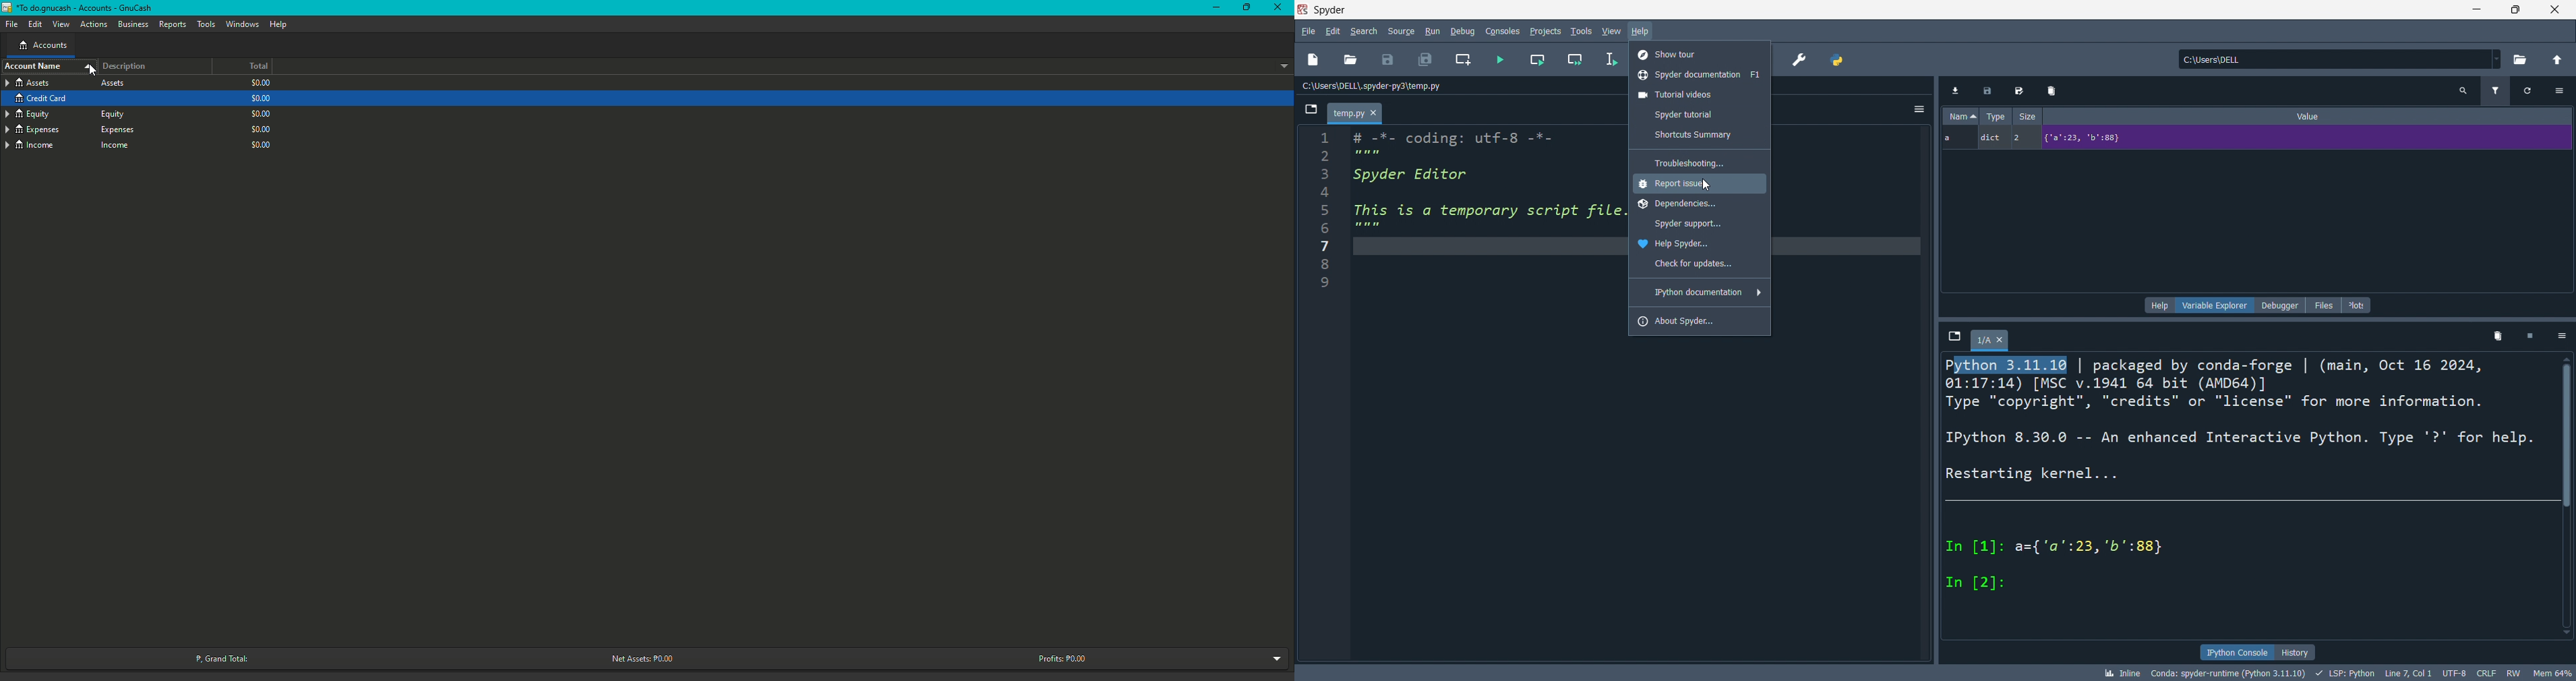  I want to click on Temp.py, so click(1355, 113).